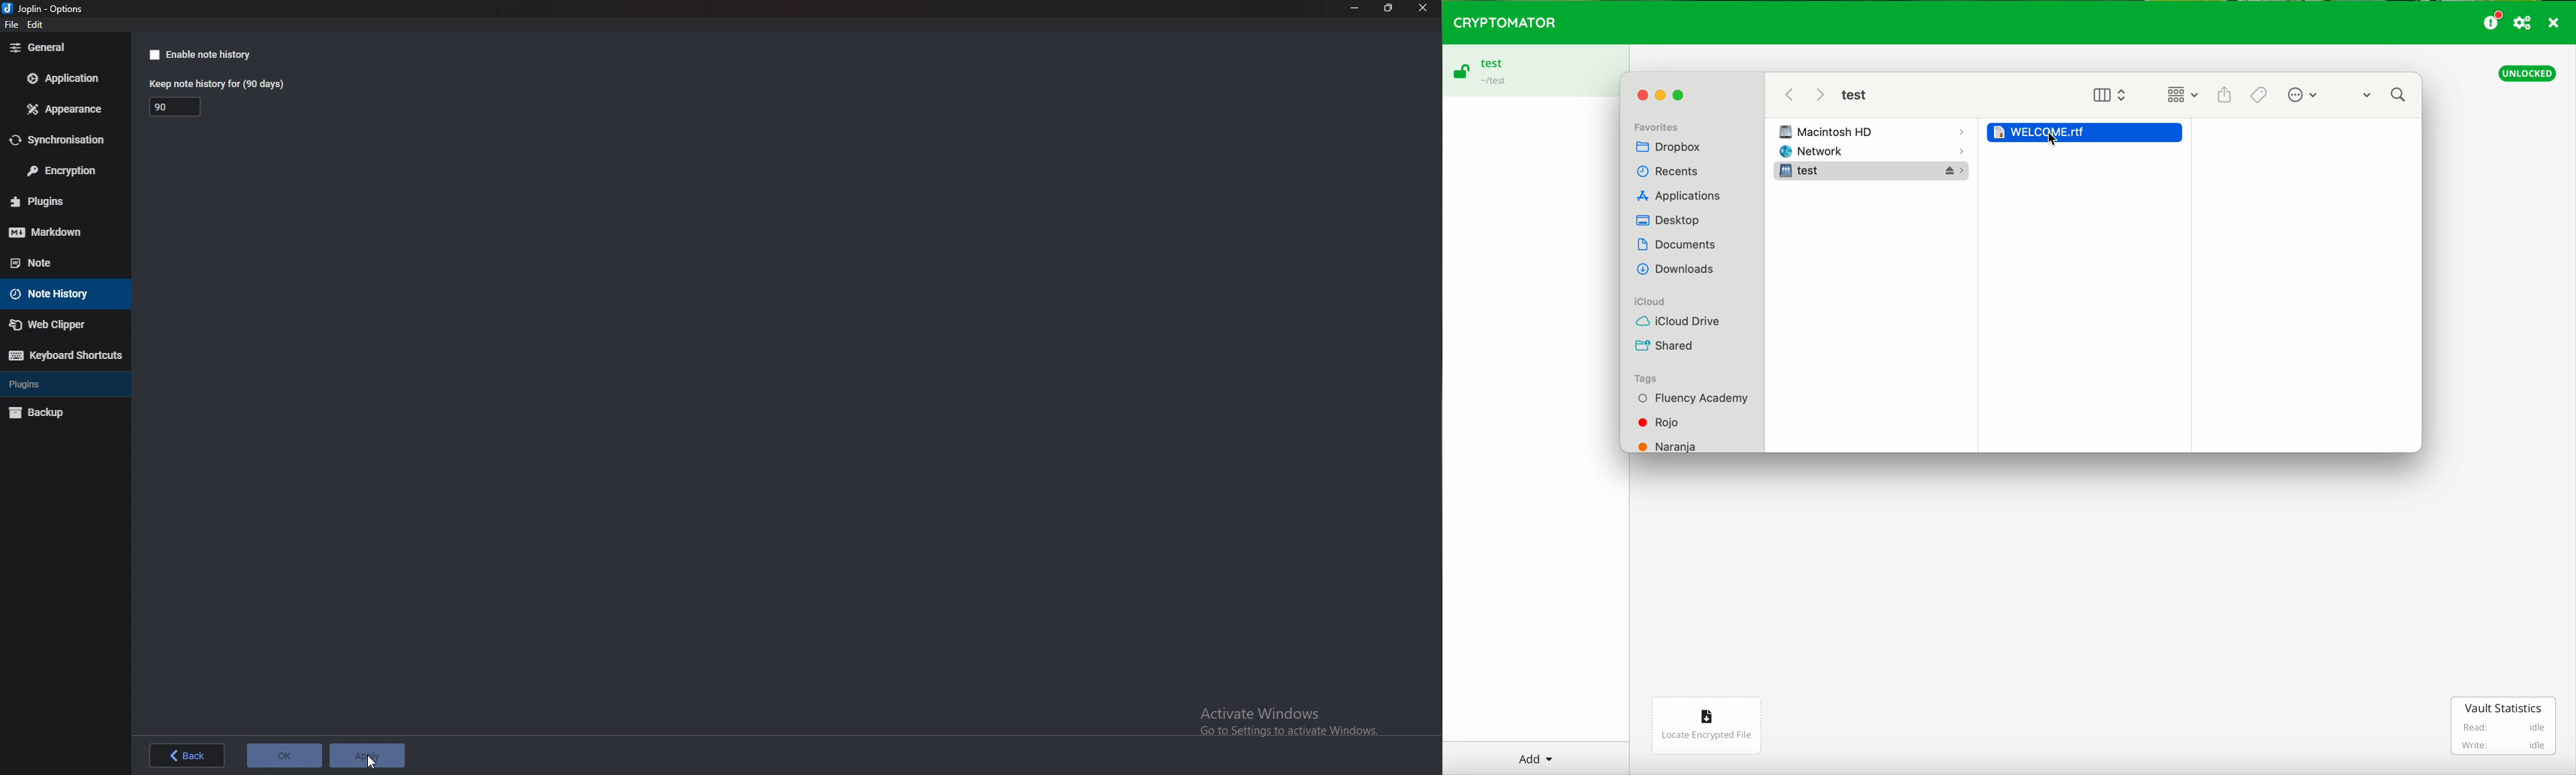 This screenshot has width=2576, height=784. What do you see at coordinates (2555, 24) in the screenshot?
I see `close` at bounding box center [2555, 24].